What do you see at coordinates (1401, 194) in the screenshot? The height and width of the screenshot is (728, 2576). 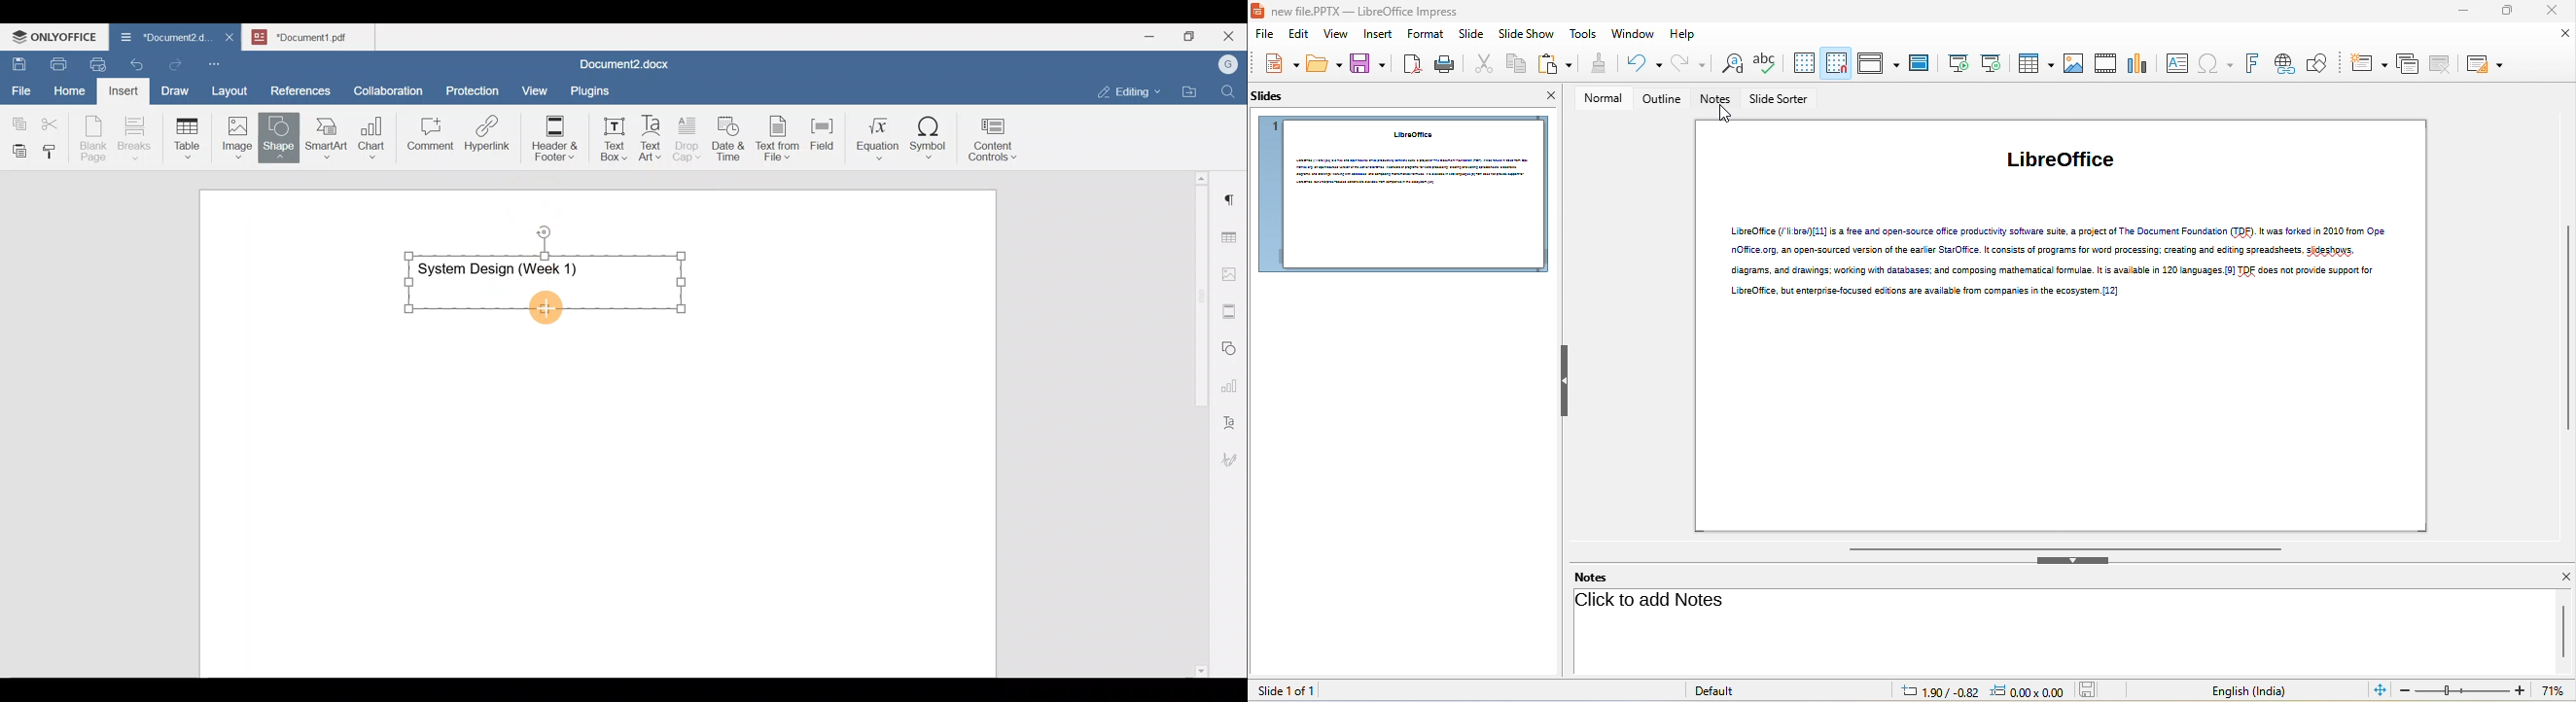 I see `slide 1` at bounding box center [1401, 194].